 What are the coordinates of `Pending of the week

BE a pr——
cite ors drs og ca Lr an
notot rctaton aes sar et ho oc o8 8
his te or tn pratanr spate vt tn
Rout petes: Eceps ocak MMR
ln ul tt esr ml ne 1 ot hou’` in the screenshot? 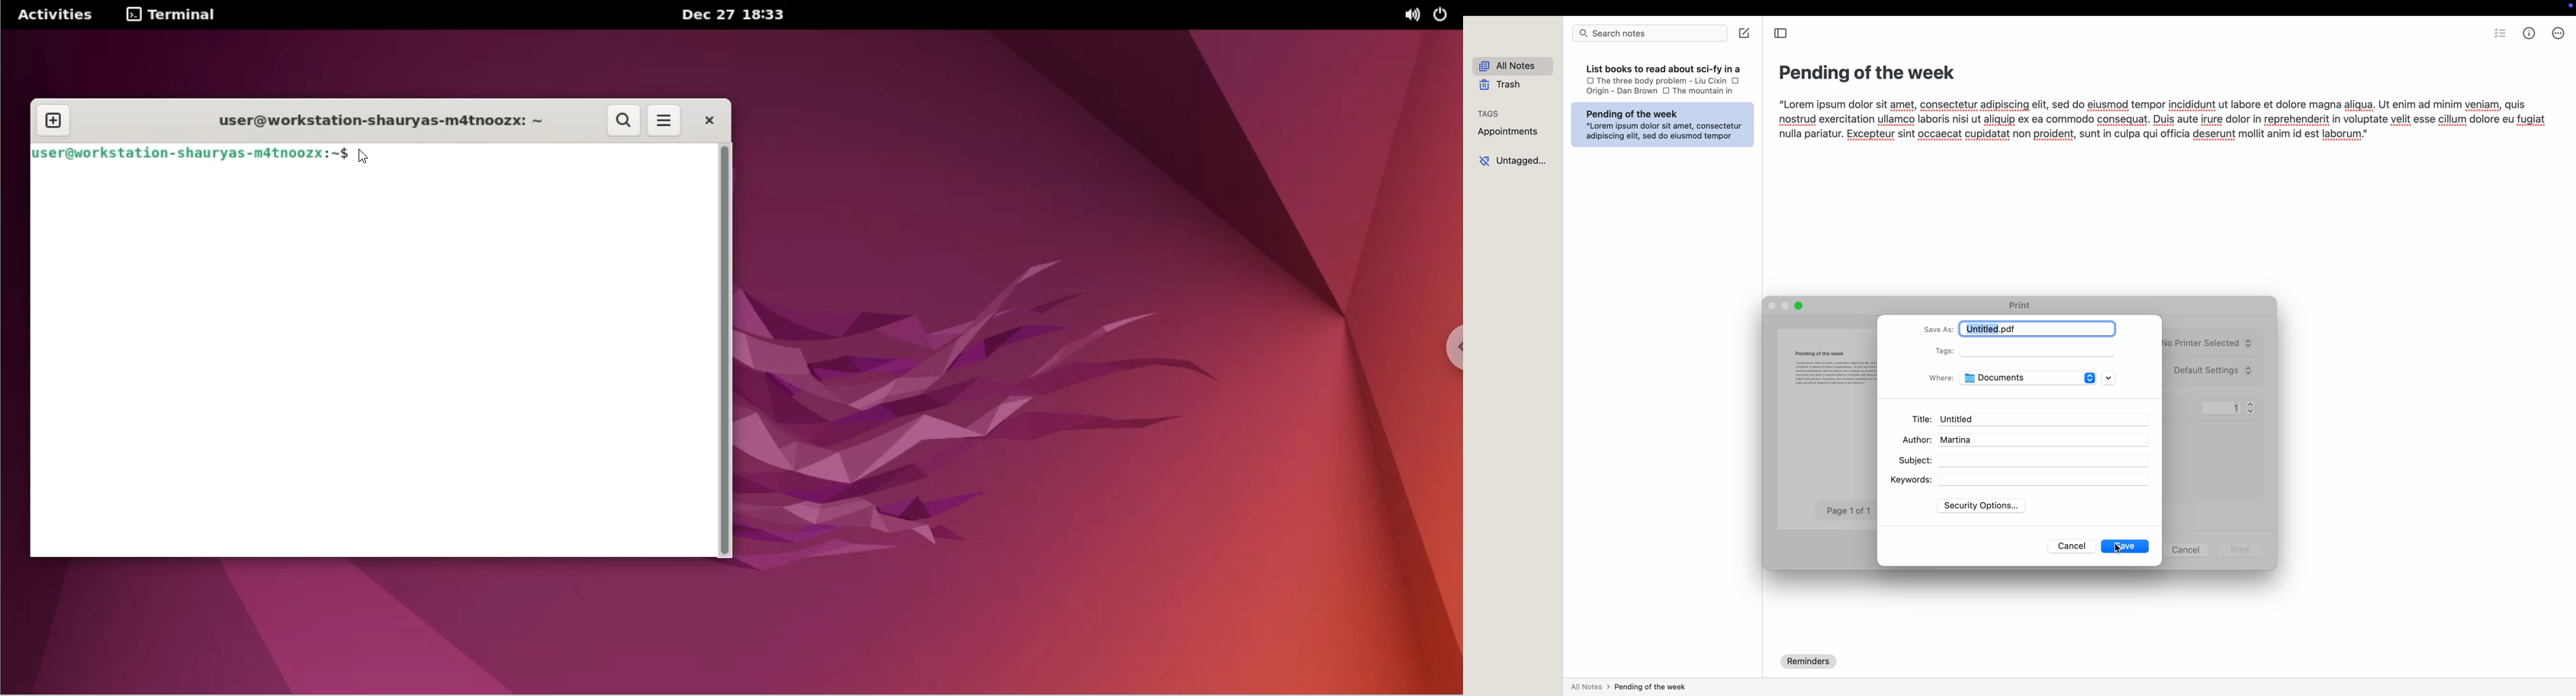 It's located at (1824, 369).